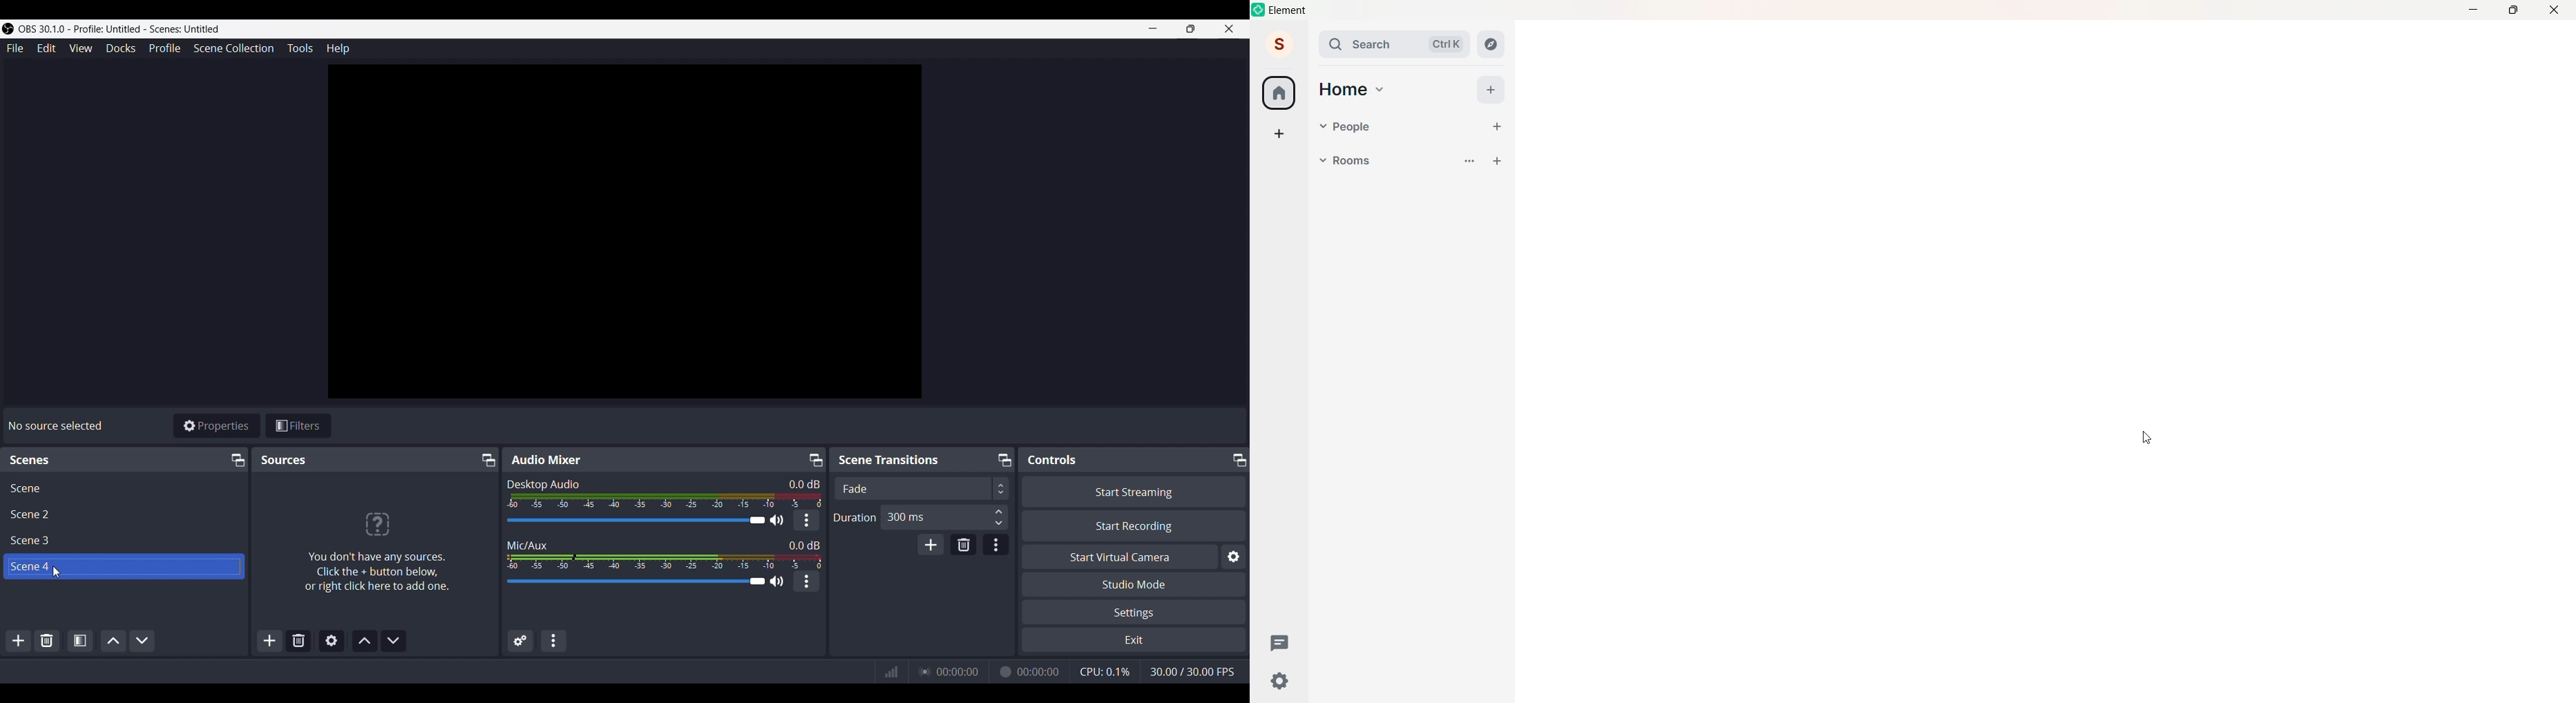  Describe the element at coordinates (555, 641) in the screenshot. I see `Audio mixer menu` at that location.